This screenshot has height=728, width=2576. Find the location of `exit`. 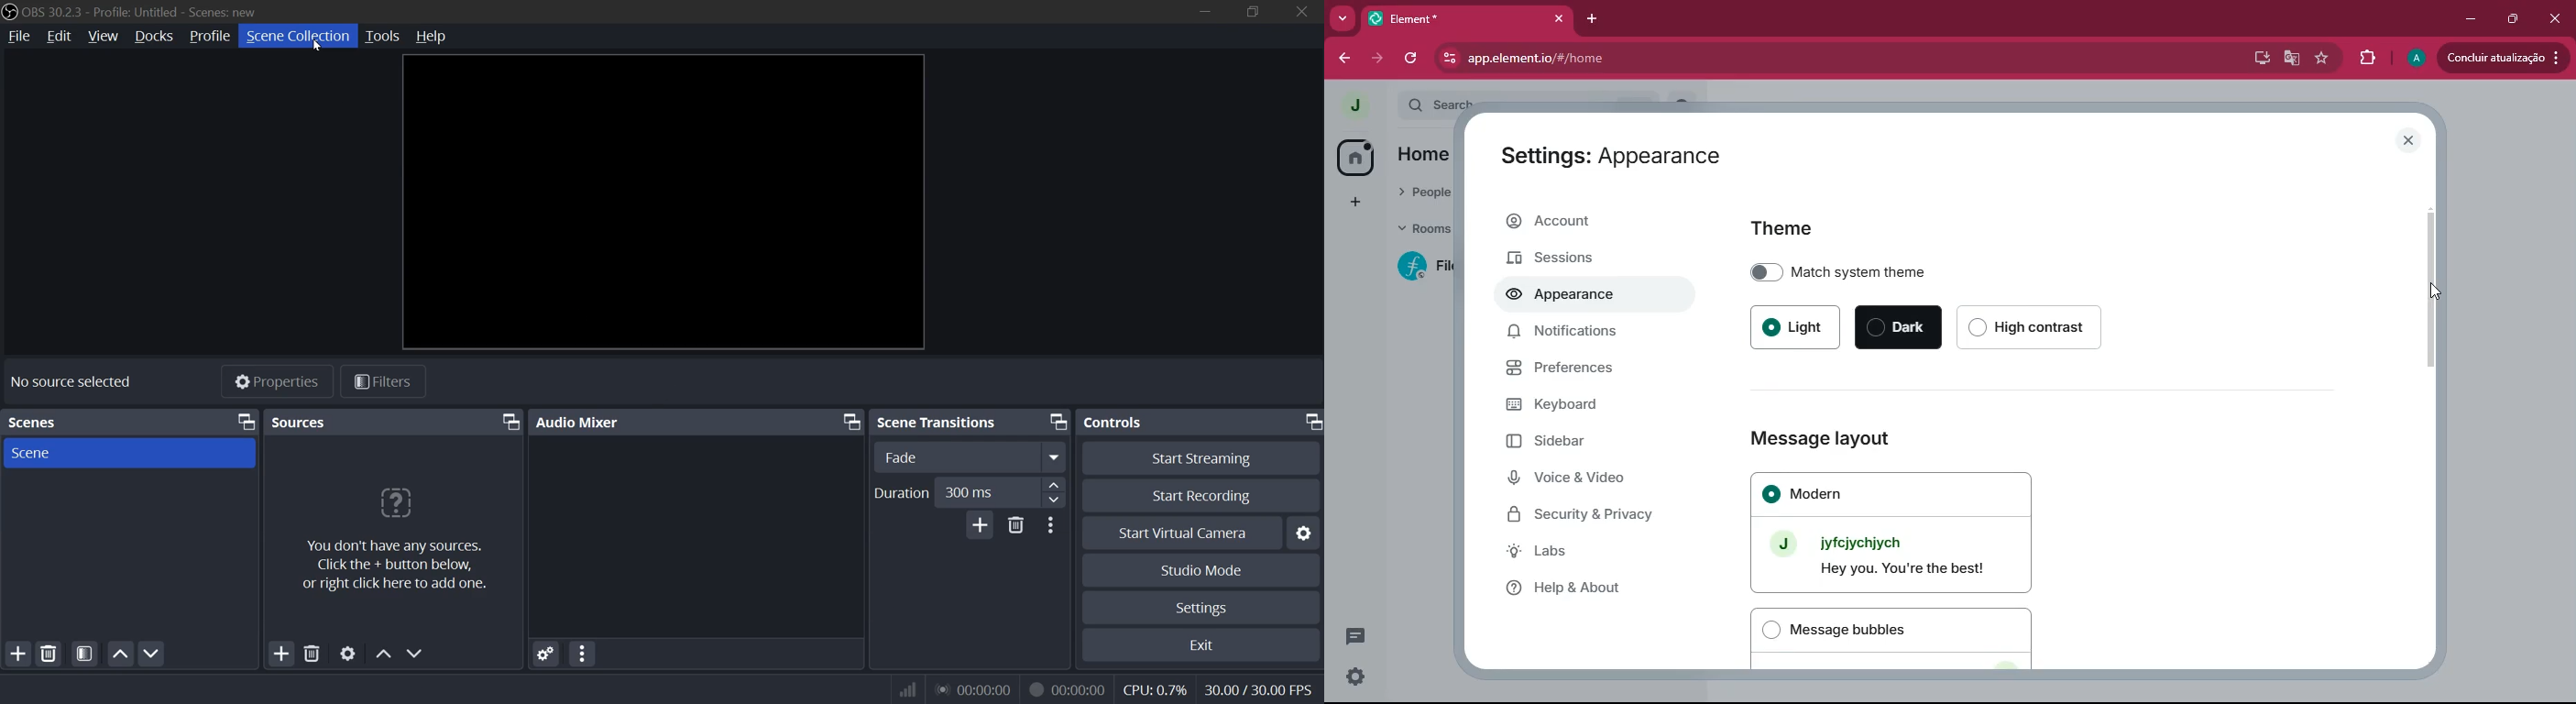

exit is located at coordinates (1201, 645).